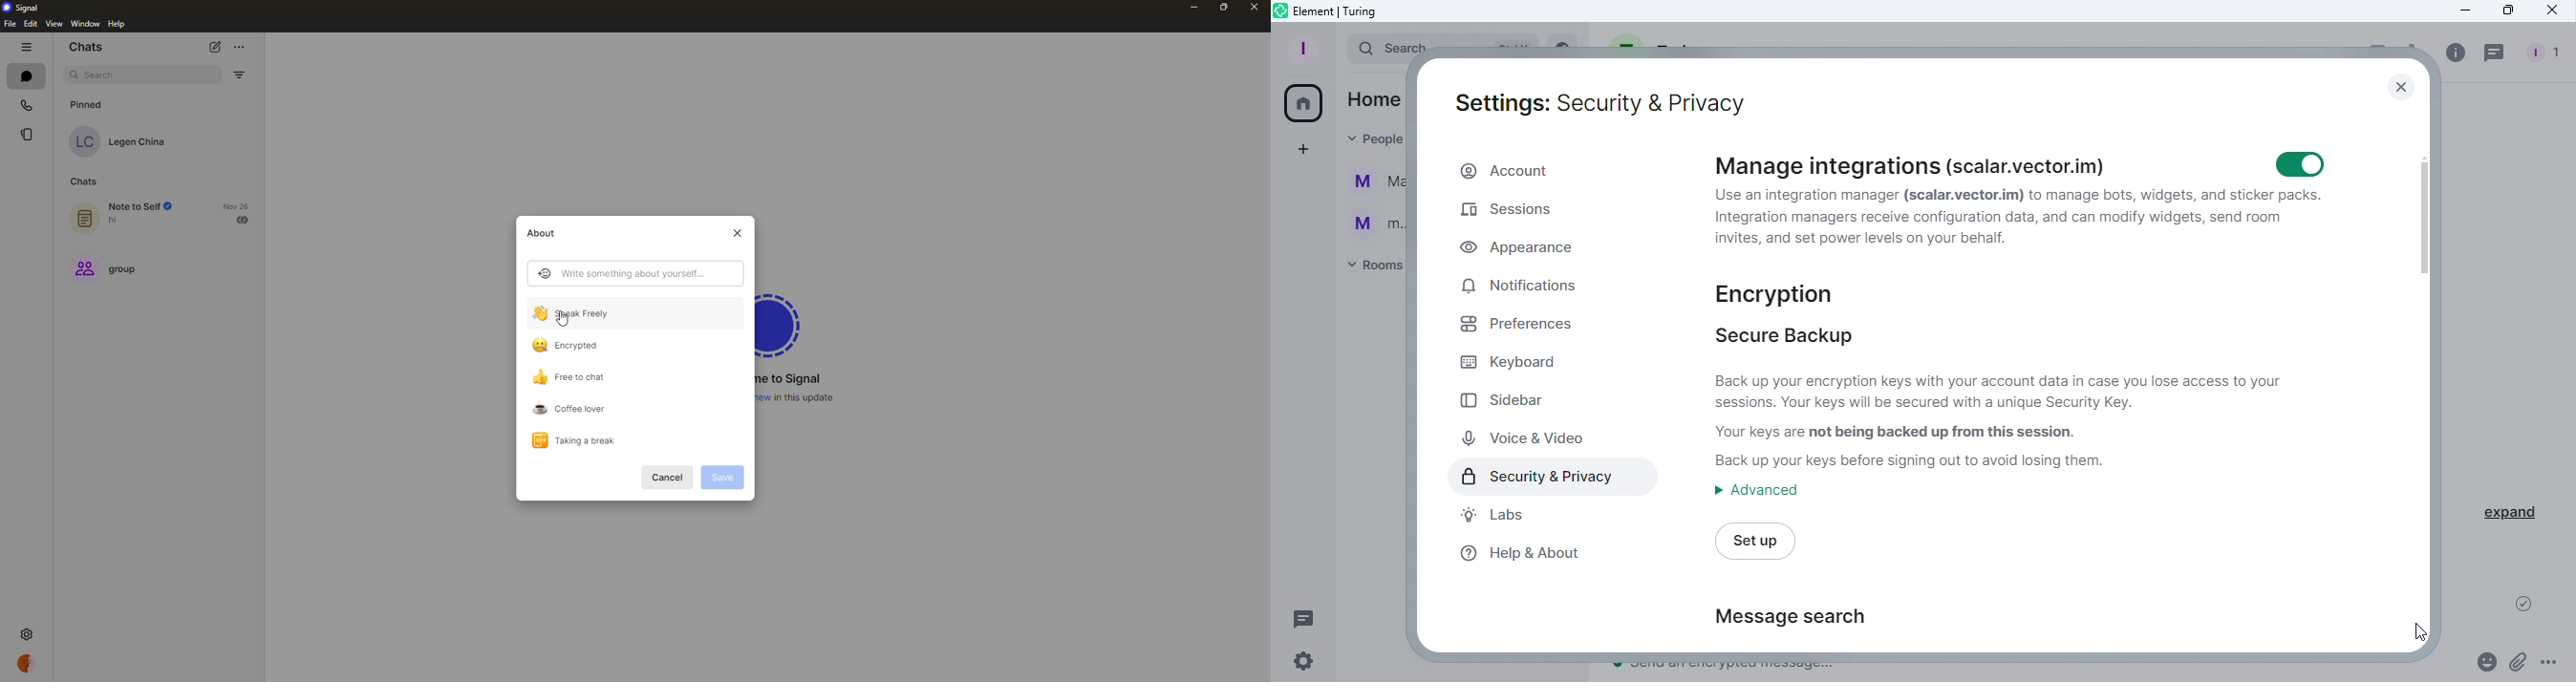 Image resolution: width=2576 pixels, height=700 pixels. What do you see at coordinates (737, 233) in the screenshot?
I see `close` at bounding box center [737, 233].